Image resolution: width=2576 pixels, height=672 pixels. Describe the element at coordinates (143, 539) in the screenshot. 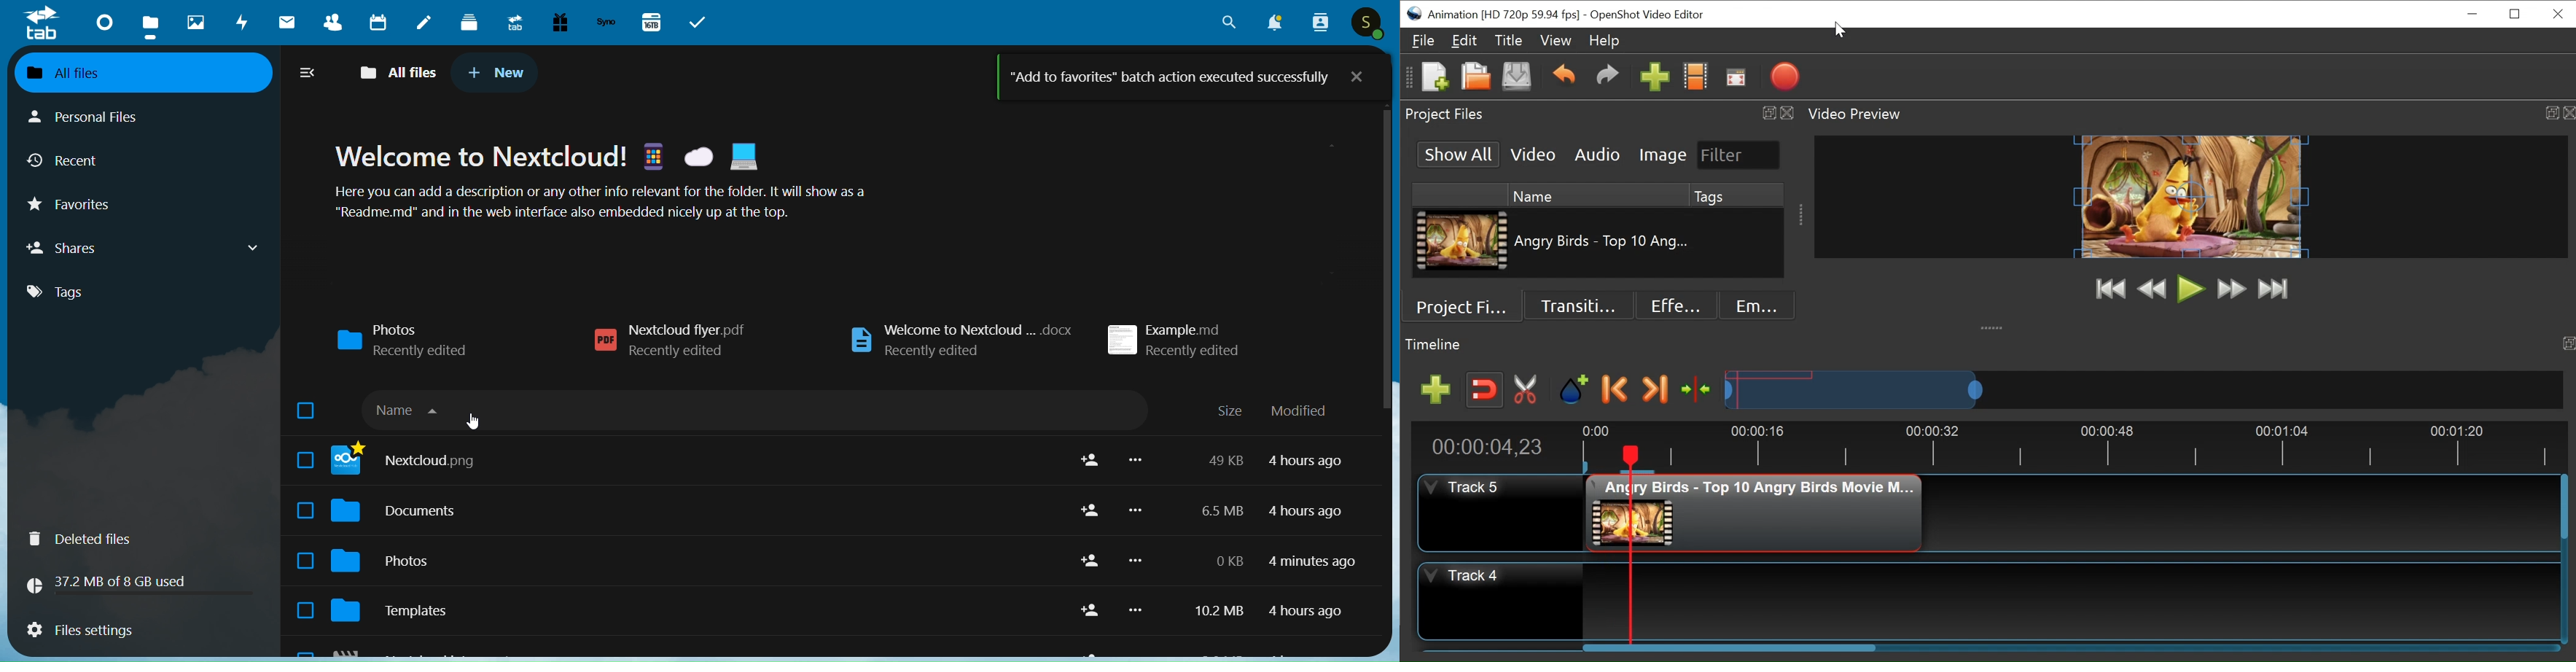

I see `Deleted files` at that location.